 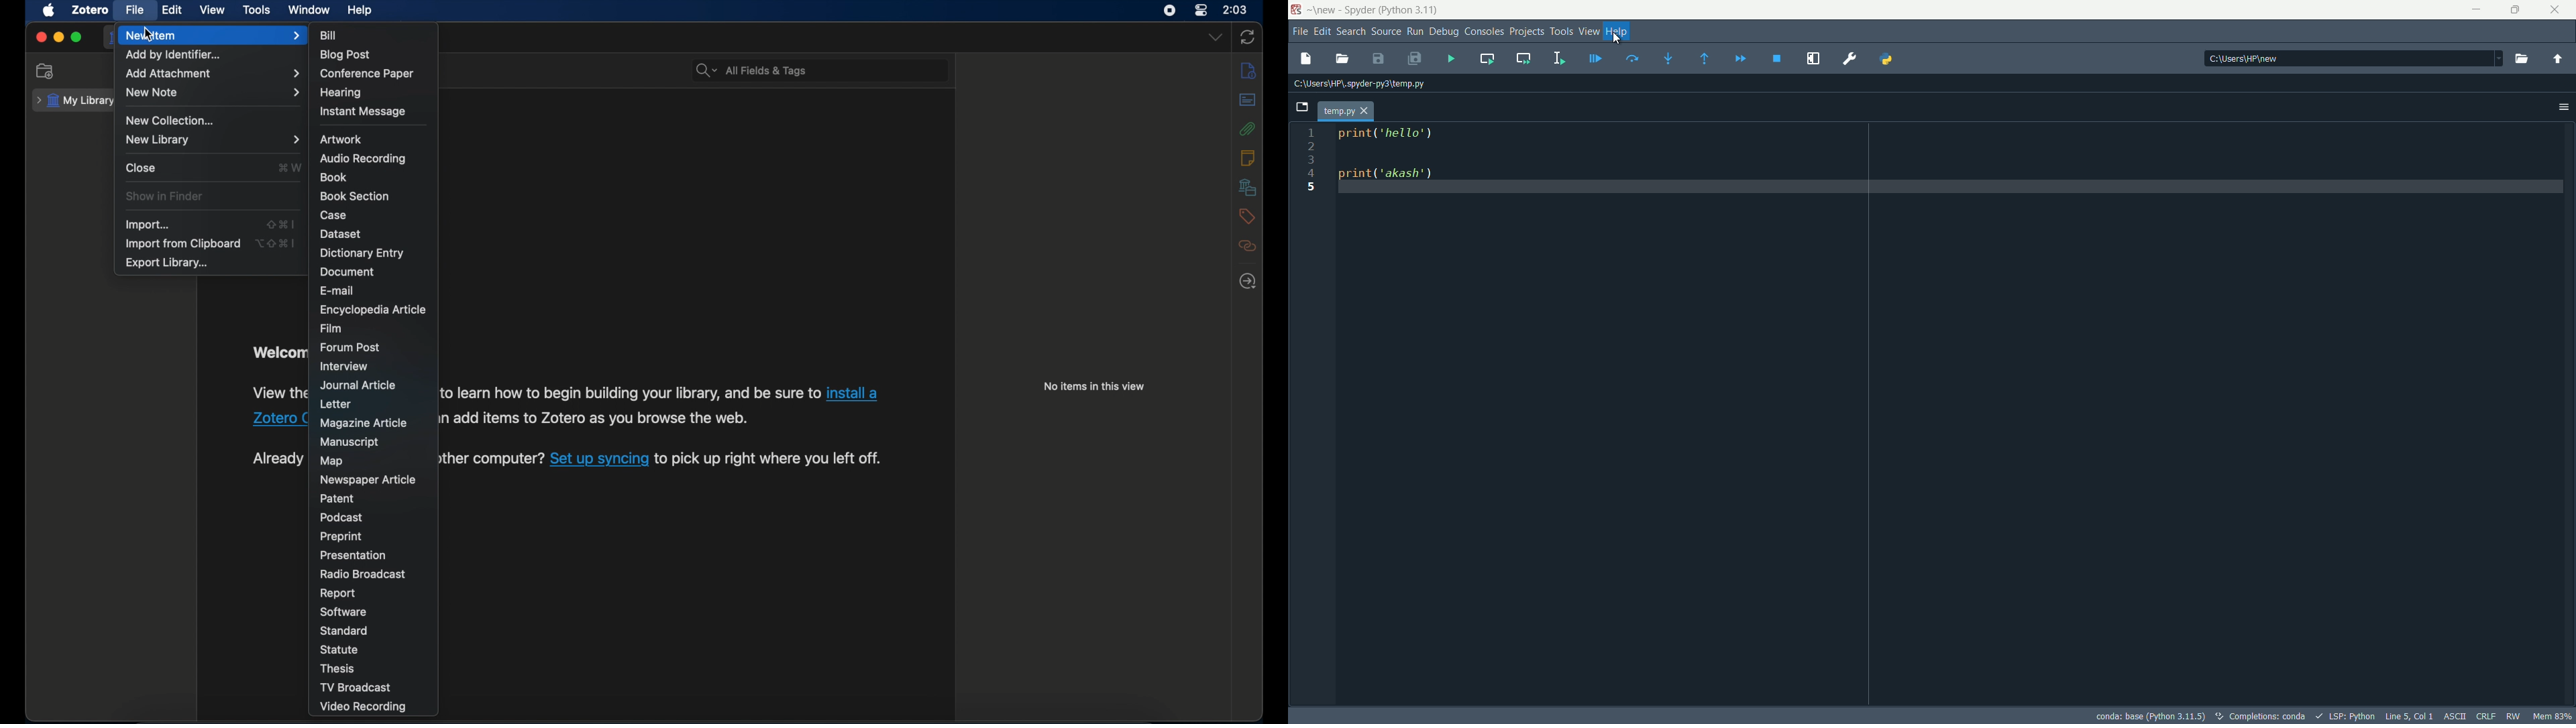 I want to click on memory usage: 63%, so click(x=2553, y=717).